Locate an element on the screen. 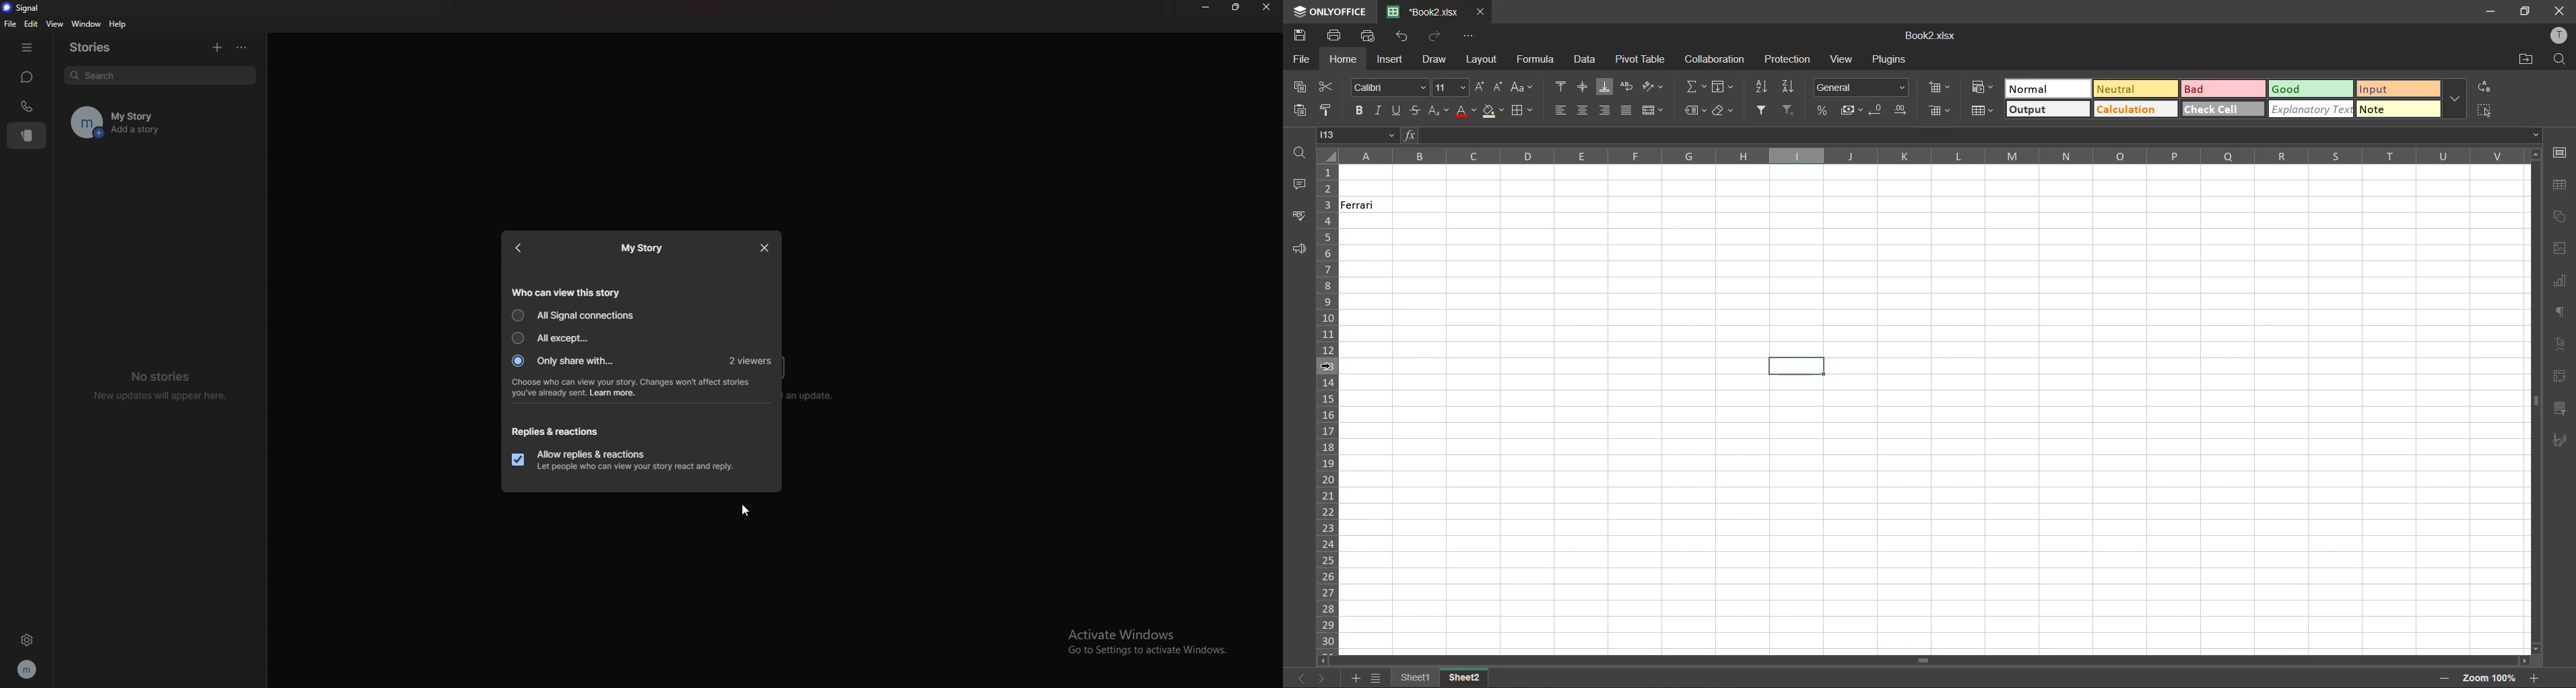  strikethrough is located at coordinates (1413, 110).